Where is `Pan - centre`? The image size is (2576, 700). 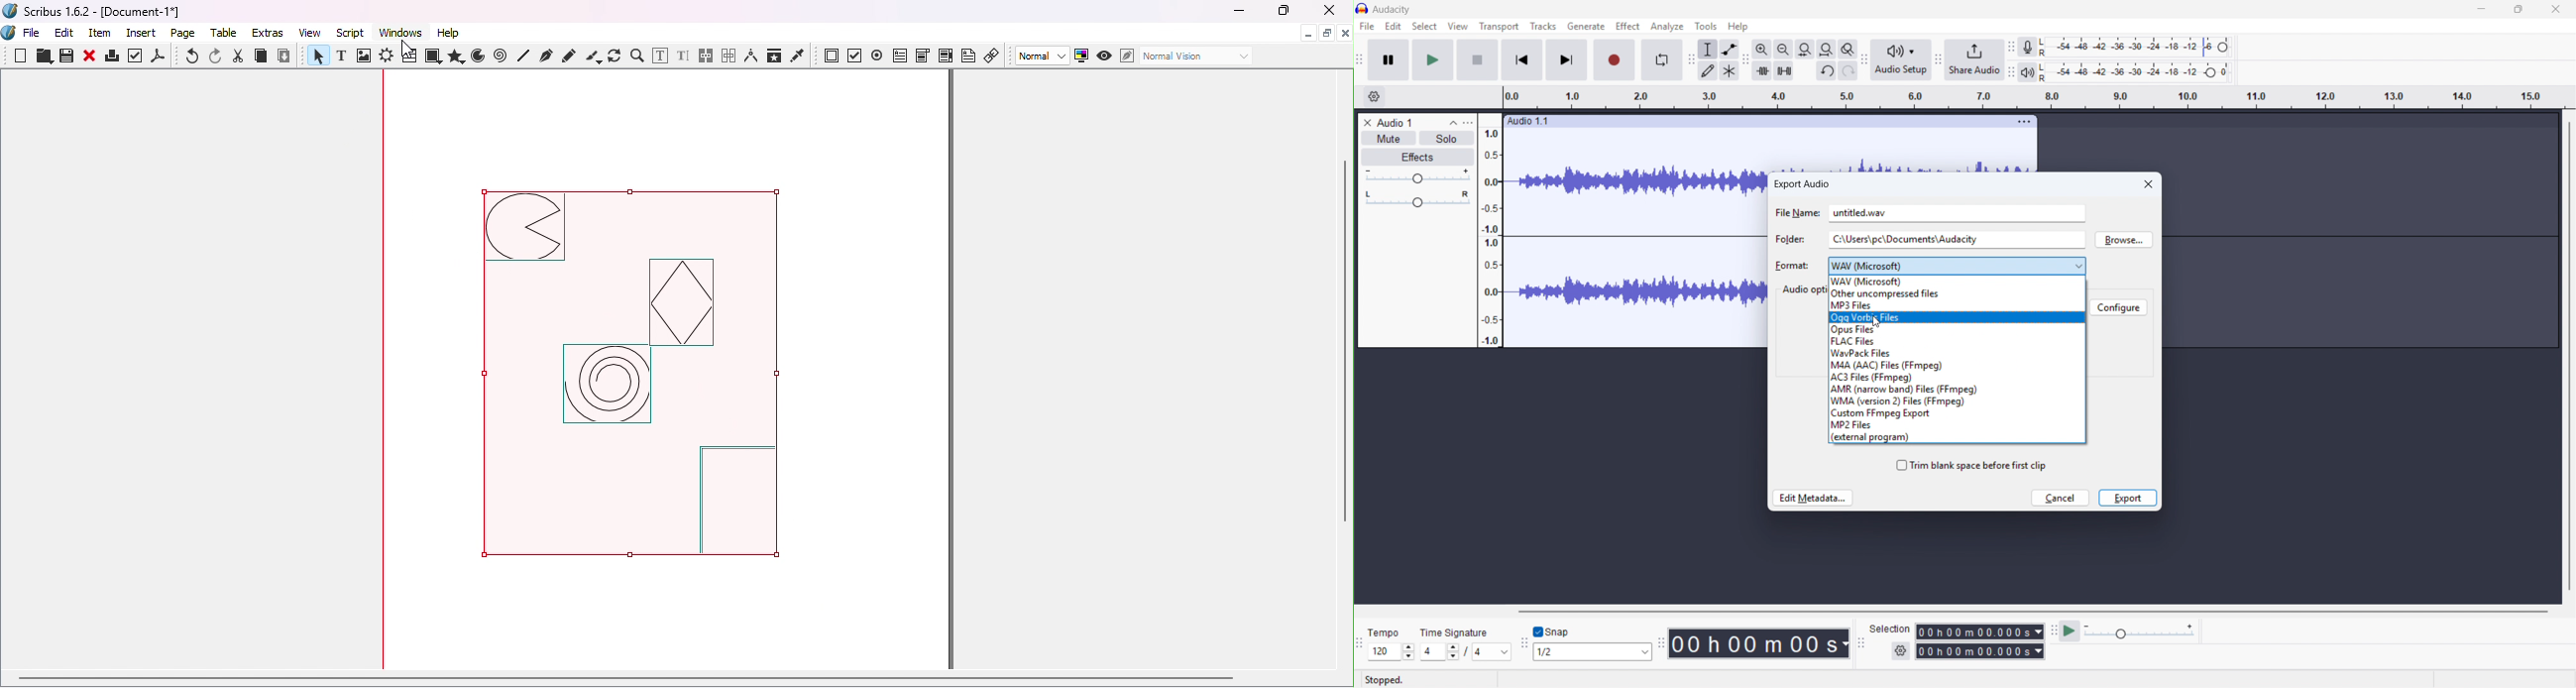 Pan - centre is located at coordinates (1418, 200).